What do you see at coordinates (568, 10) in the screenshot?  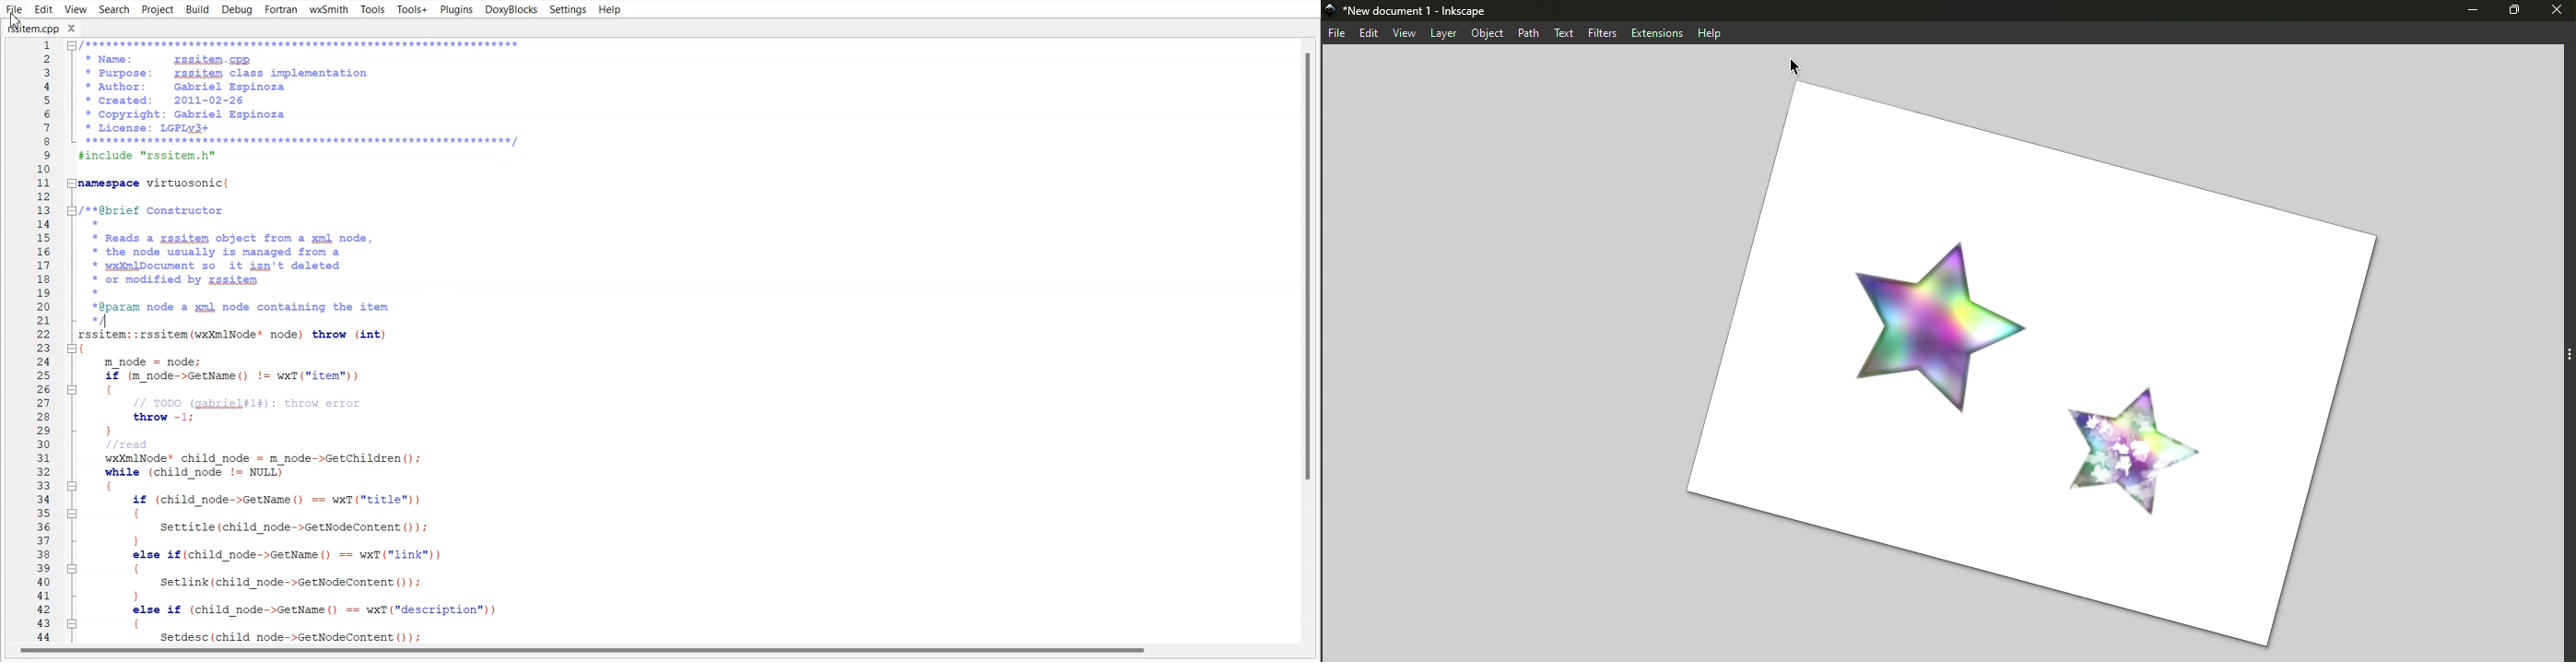 I see `Settings` at bounding box center [568, 10].